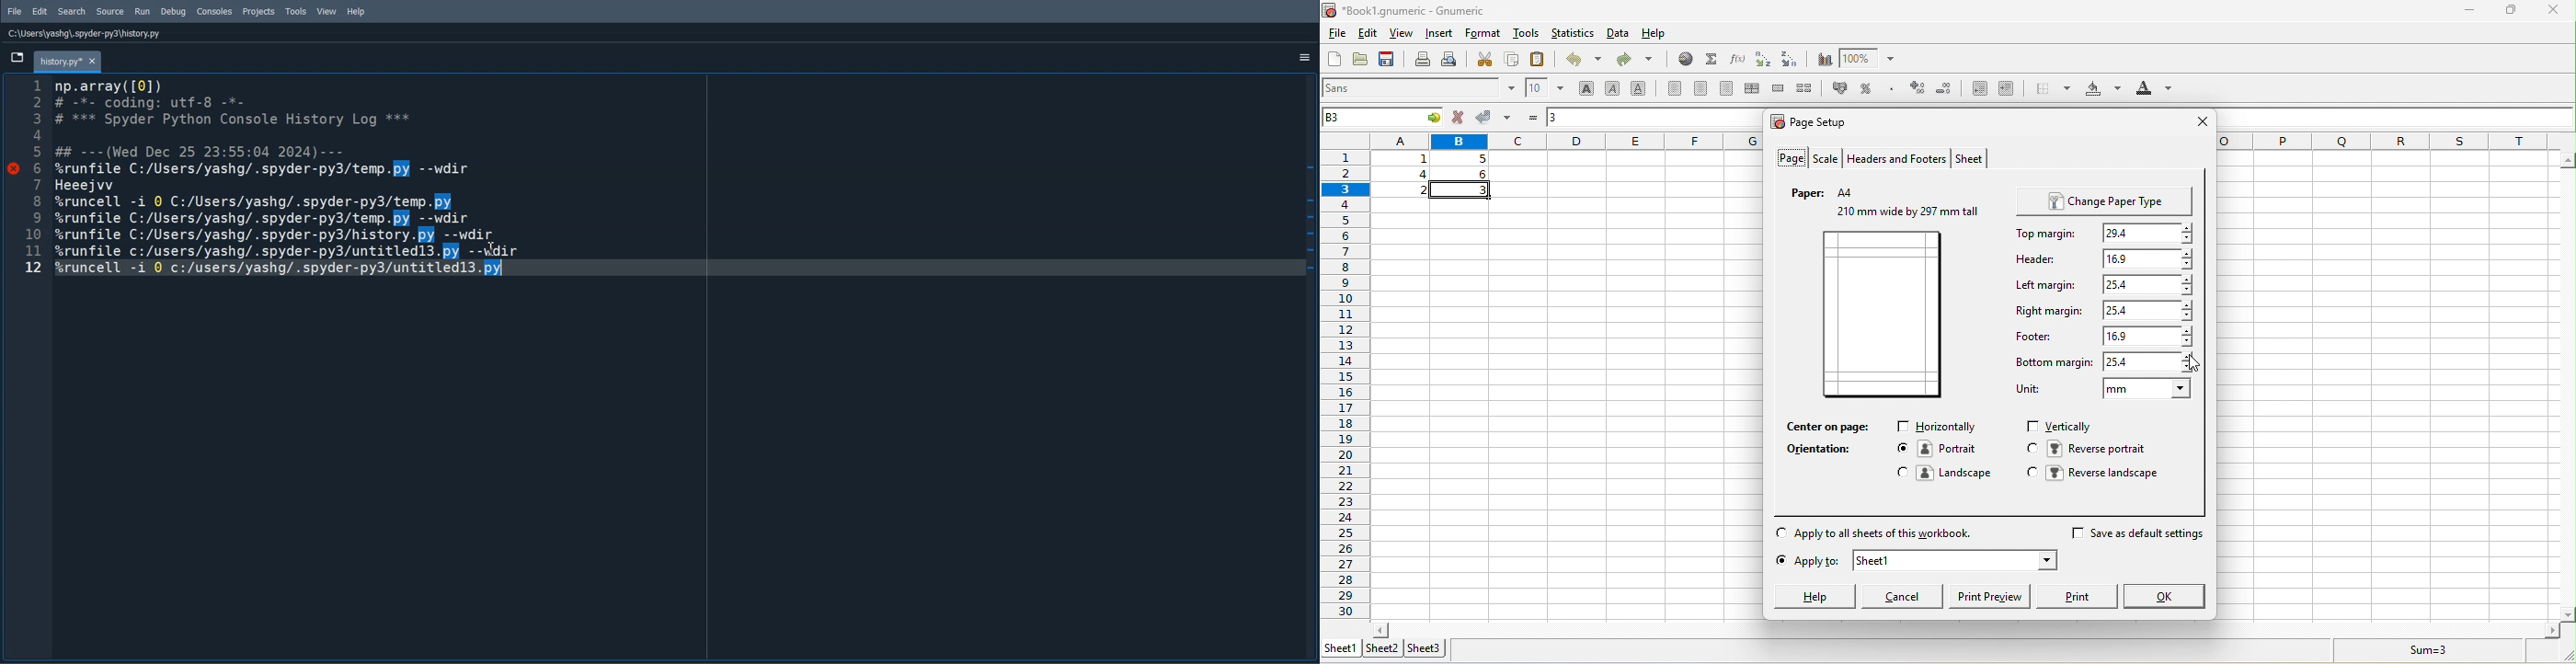  What do you see at coordinates (2147, 310) in the screenshot?
I see `25.4` at bounding box center [2147, 310].